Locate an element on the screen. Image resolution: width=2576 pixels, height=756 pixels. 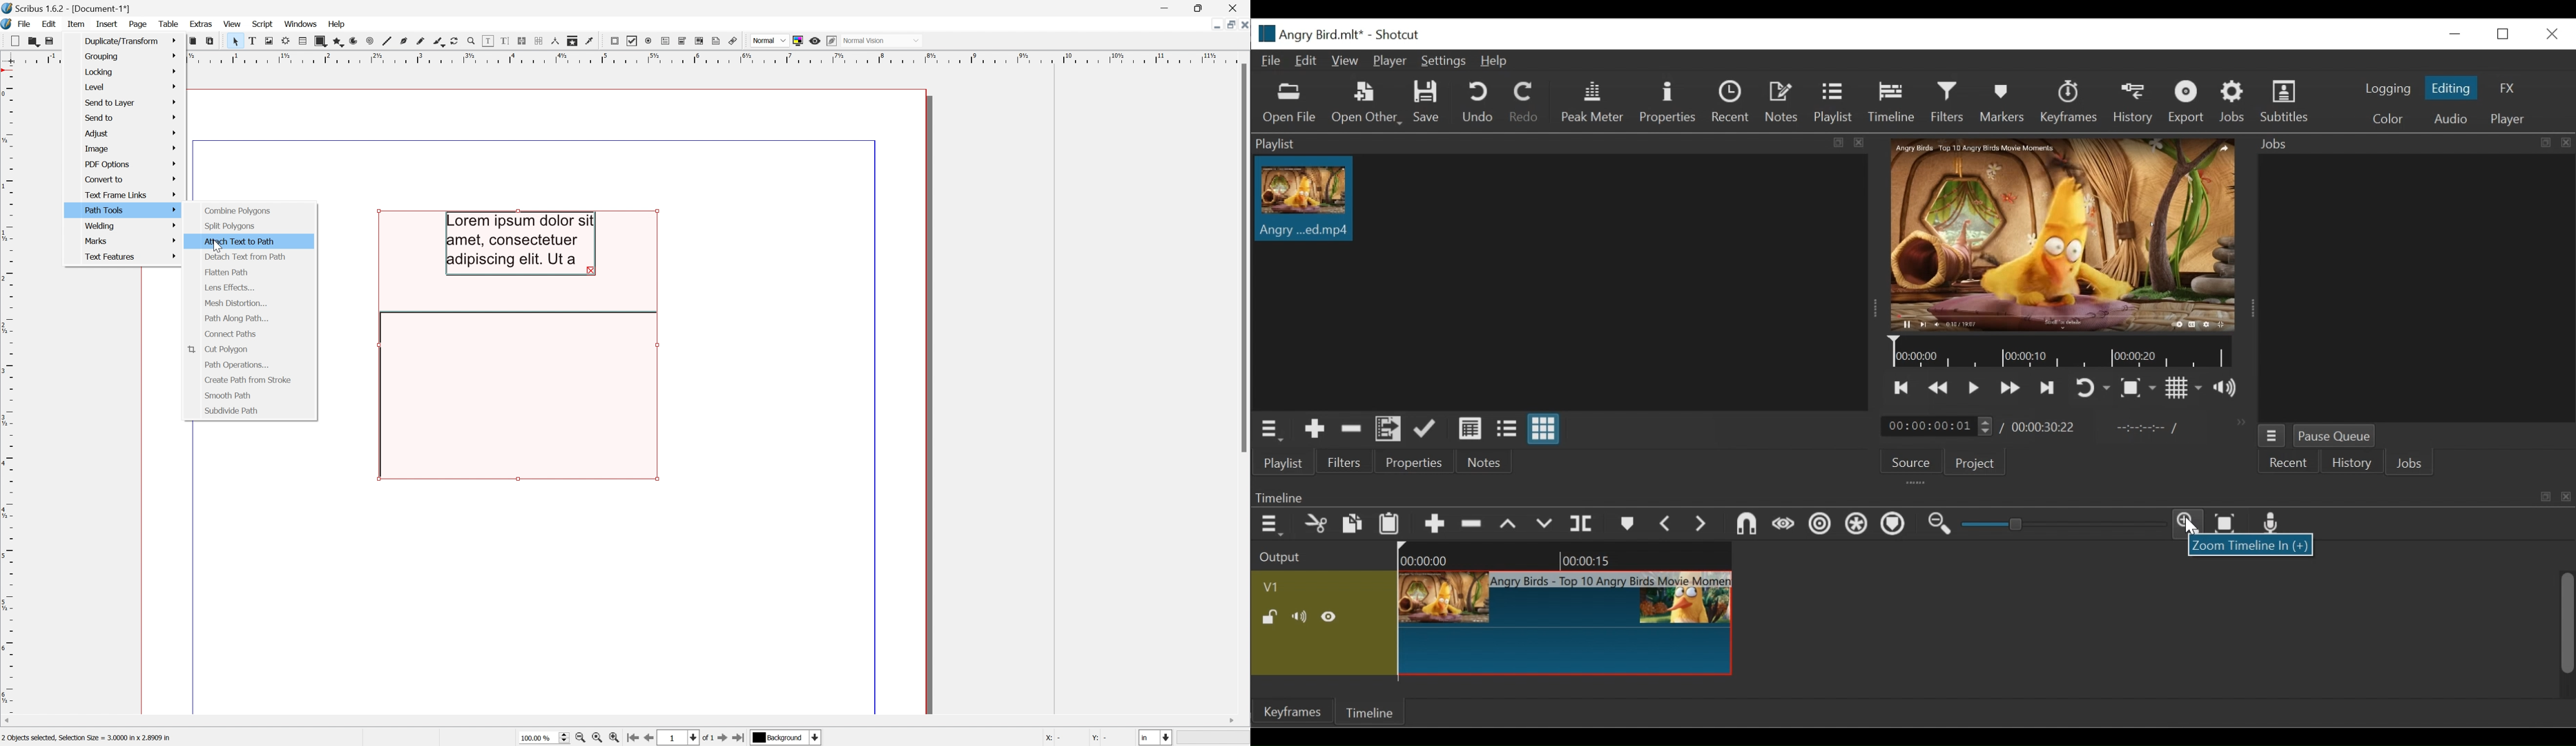
Scribus 1.6.2 - [Document-1*] is located at coordinates (64, 9).